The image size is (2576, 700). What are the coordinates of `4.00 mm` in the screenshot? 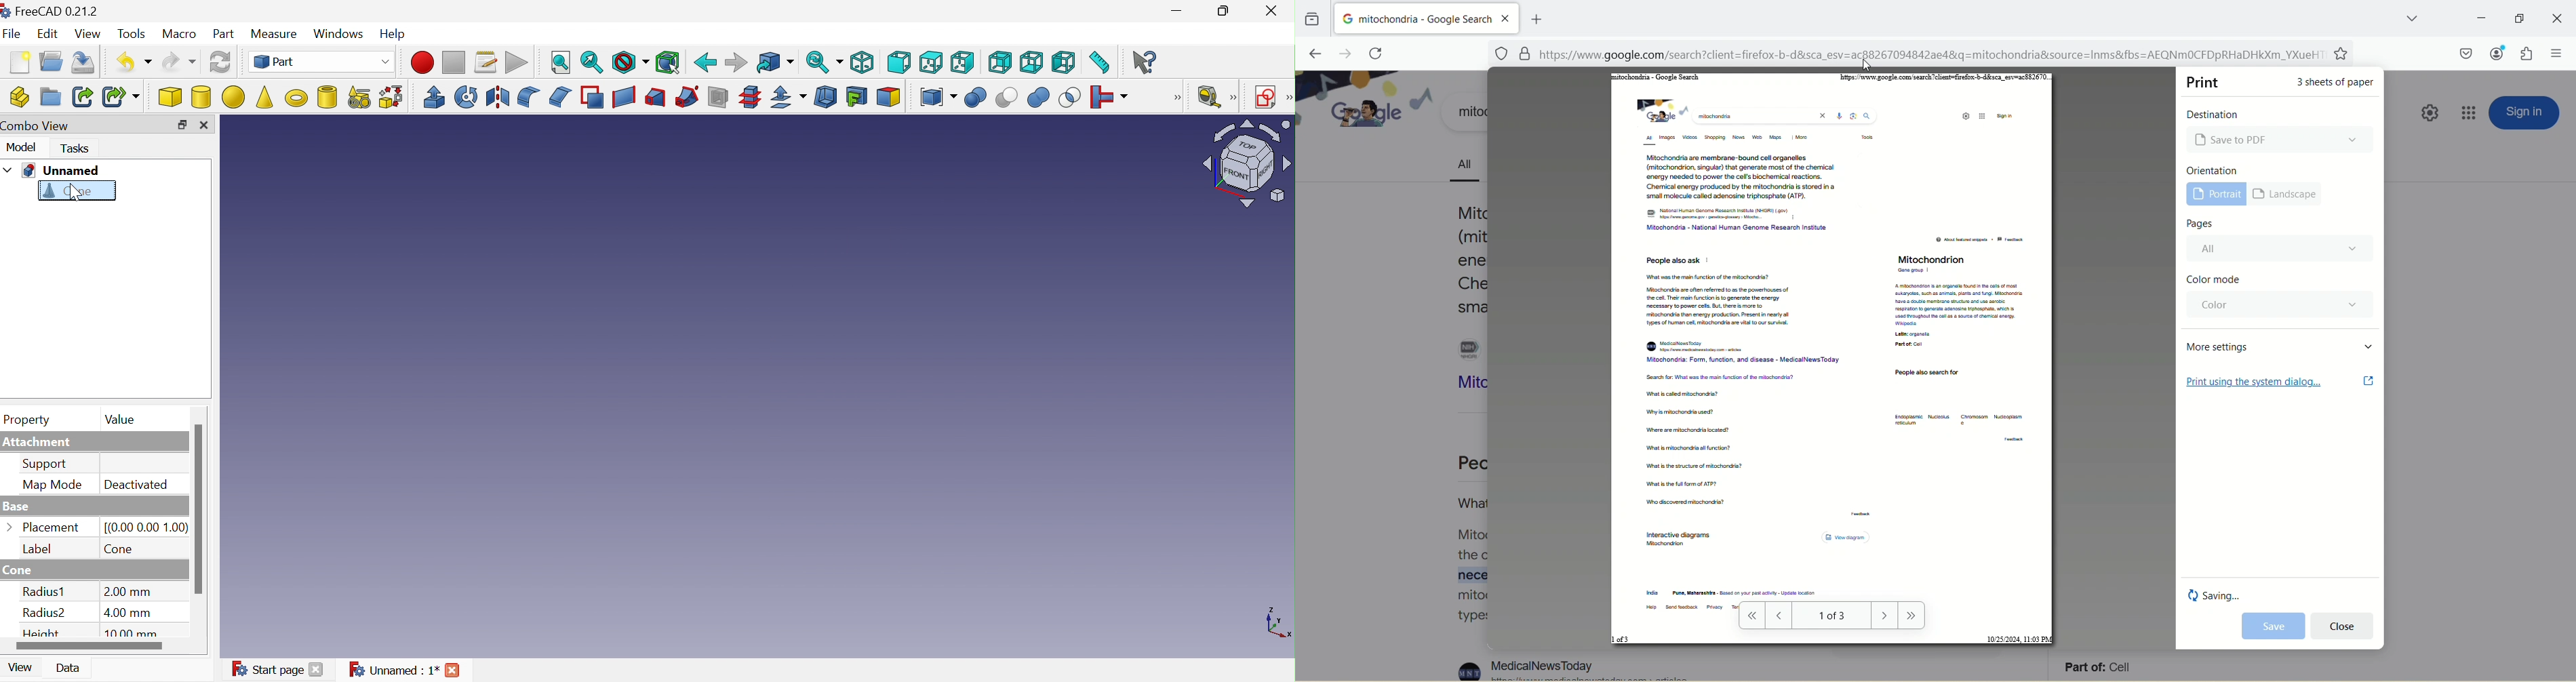 It's located at (129, 612).